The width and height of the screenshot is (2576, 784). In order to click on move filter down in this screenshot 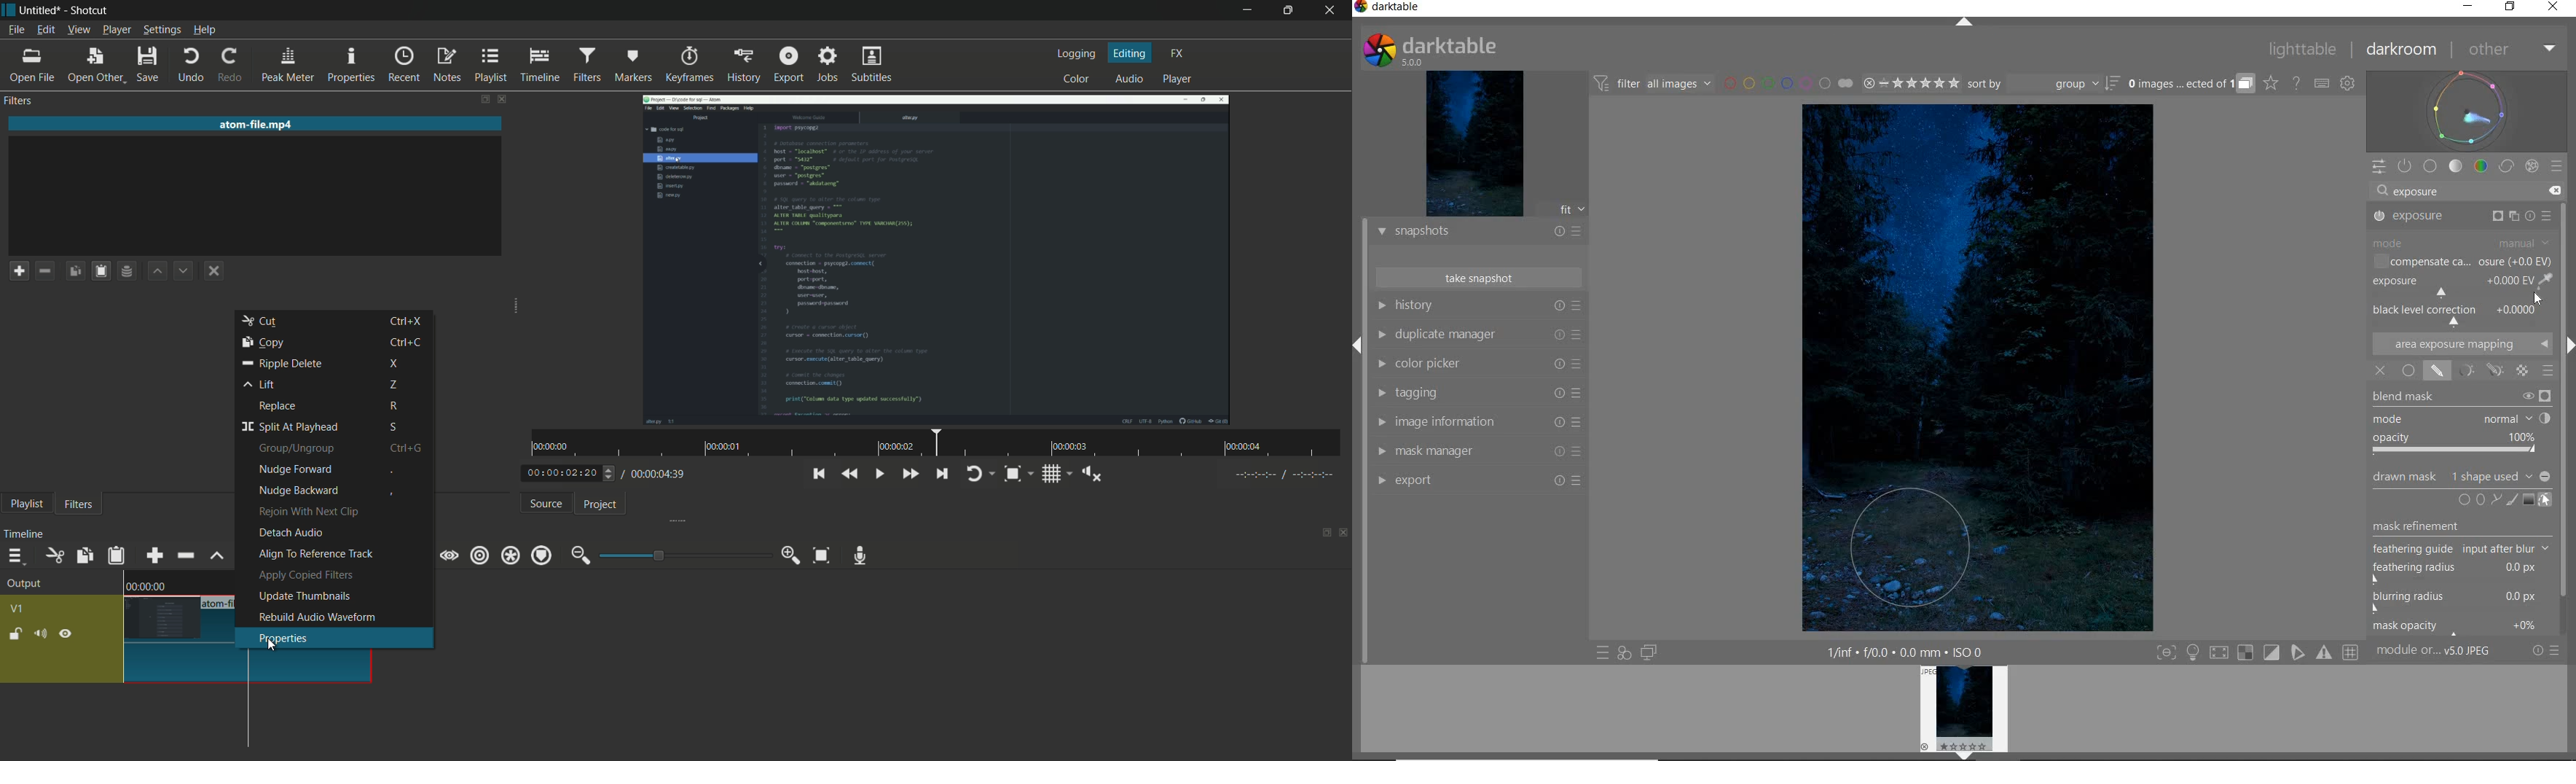, I will do `click(184, 271)`.